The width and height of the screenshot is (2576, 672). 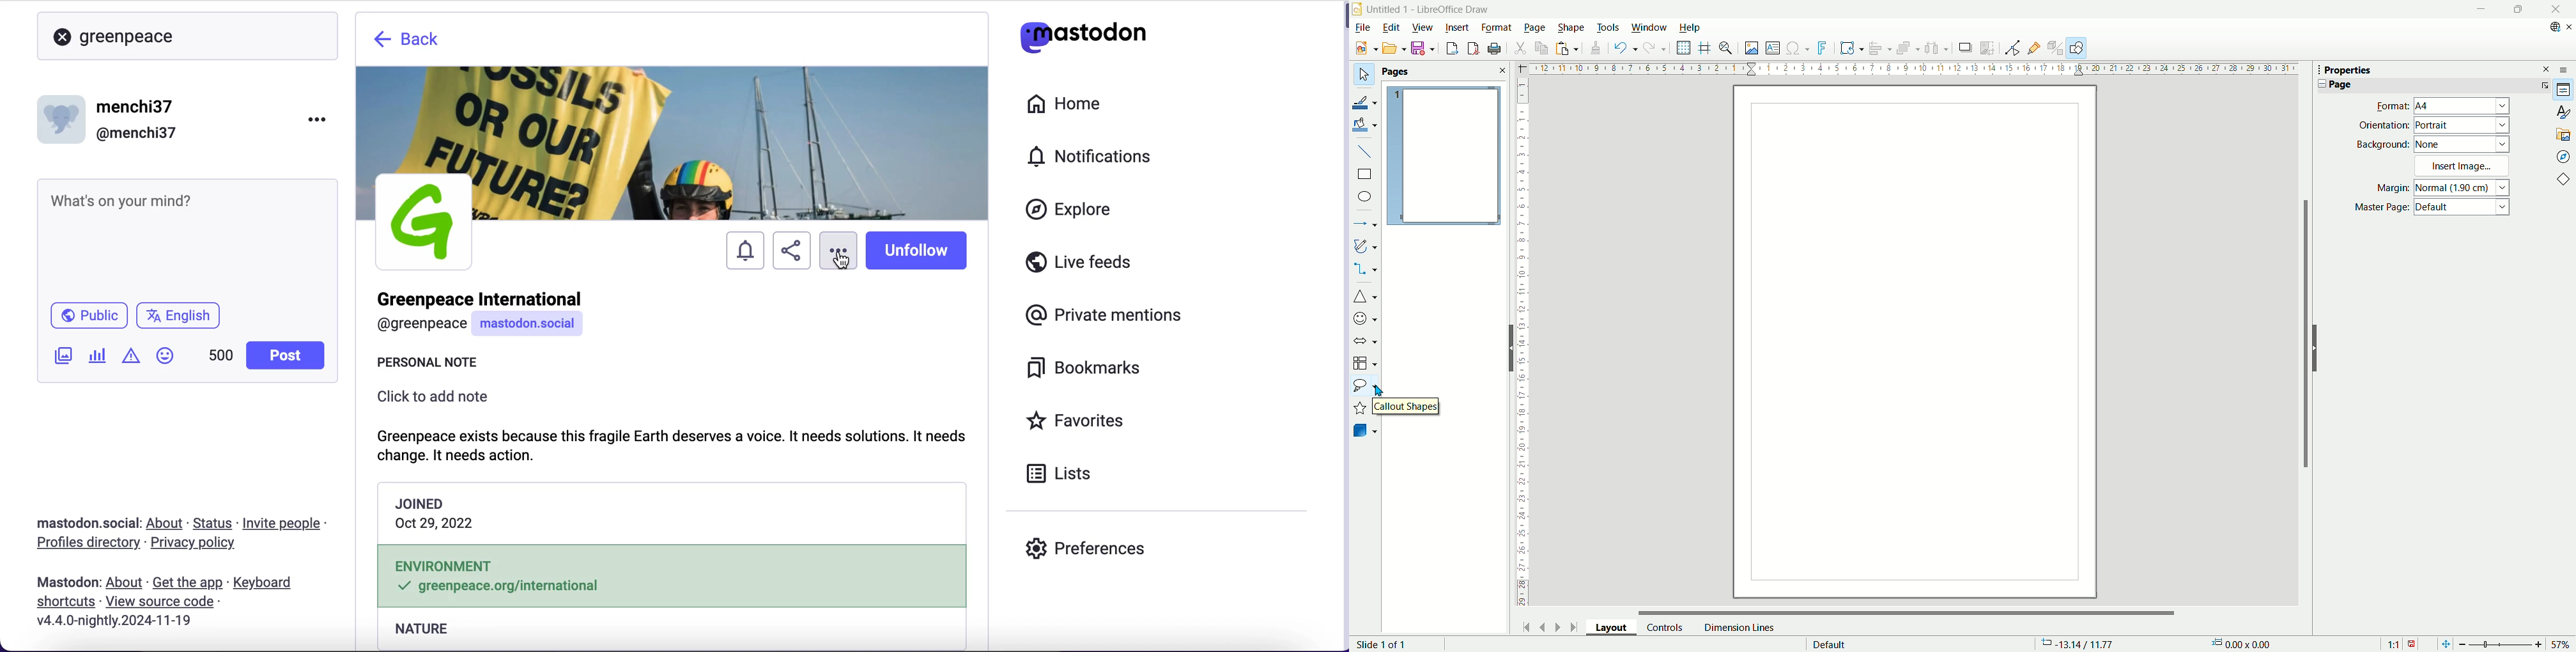 I want to click on Navigator, so click(x=2563, y=156).